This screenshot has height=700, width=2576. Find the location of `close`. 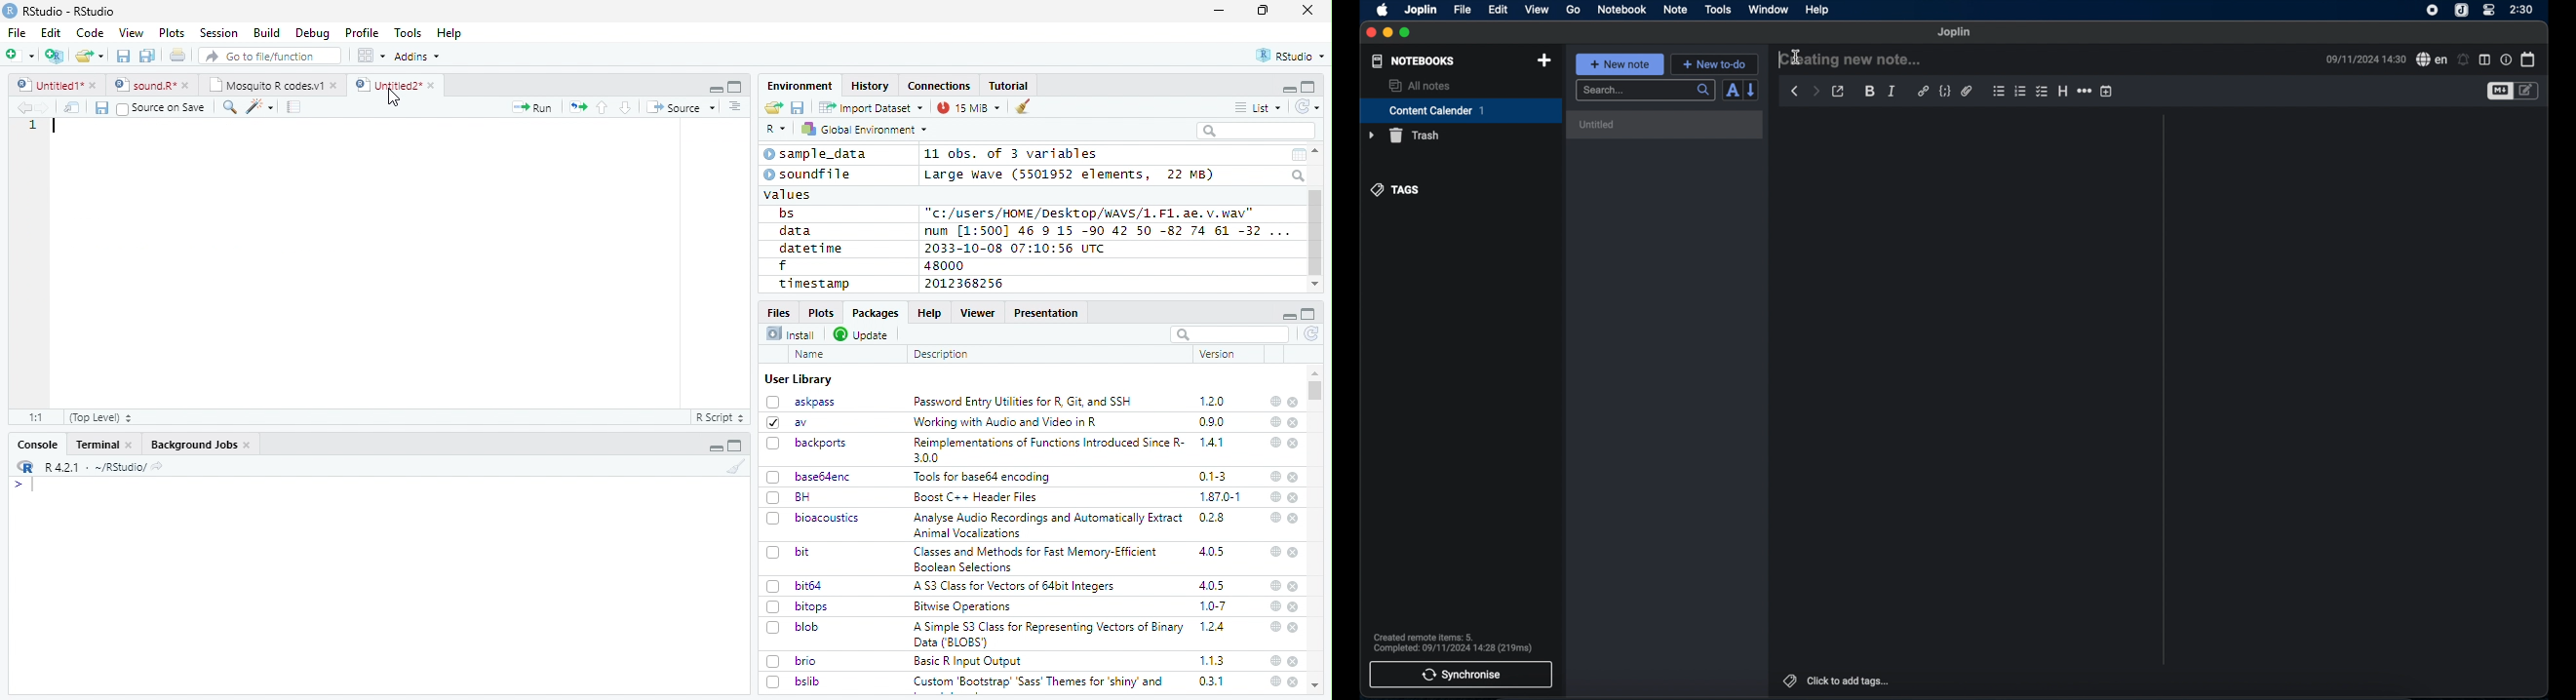

close is located at coordinates (1294, 423).